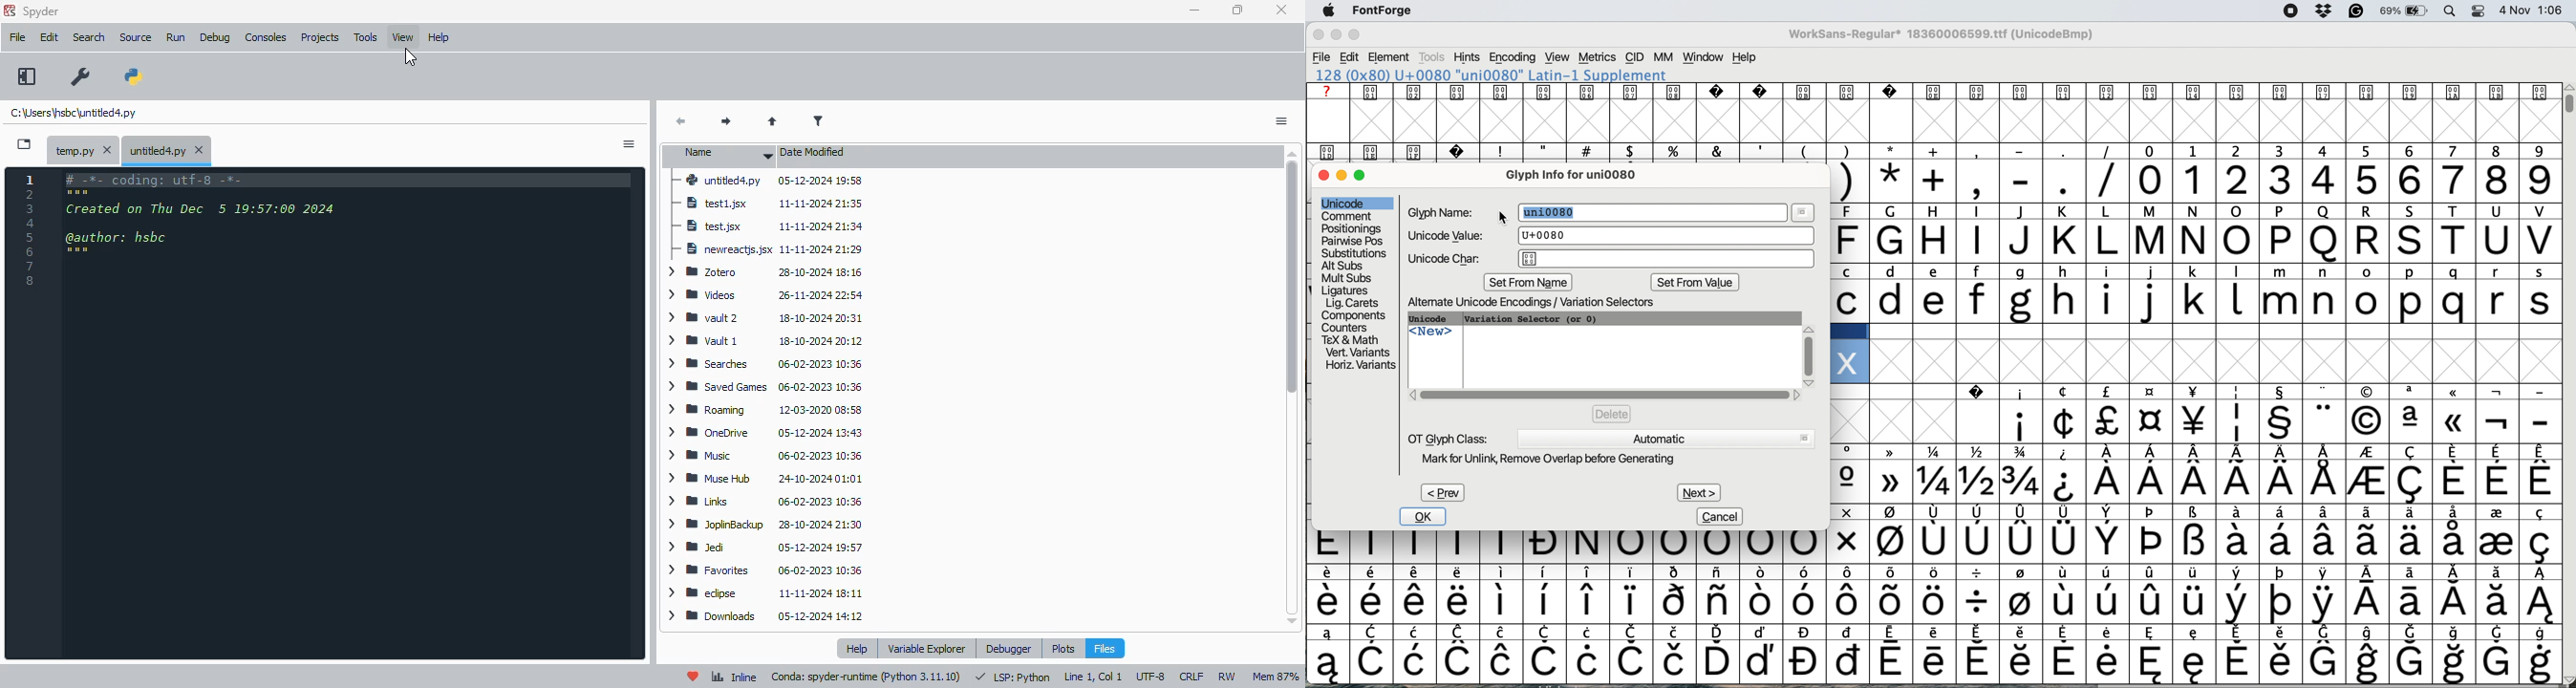 The width and height of the screenshot is (2576, 700). Describe the element at coordinates (366, 37) in the screenshot. I see `tools` at that location.